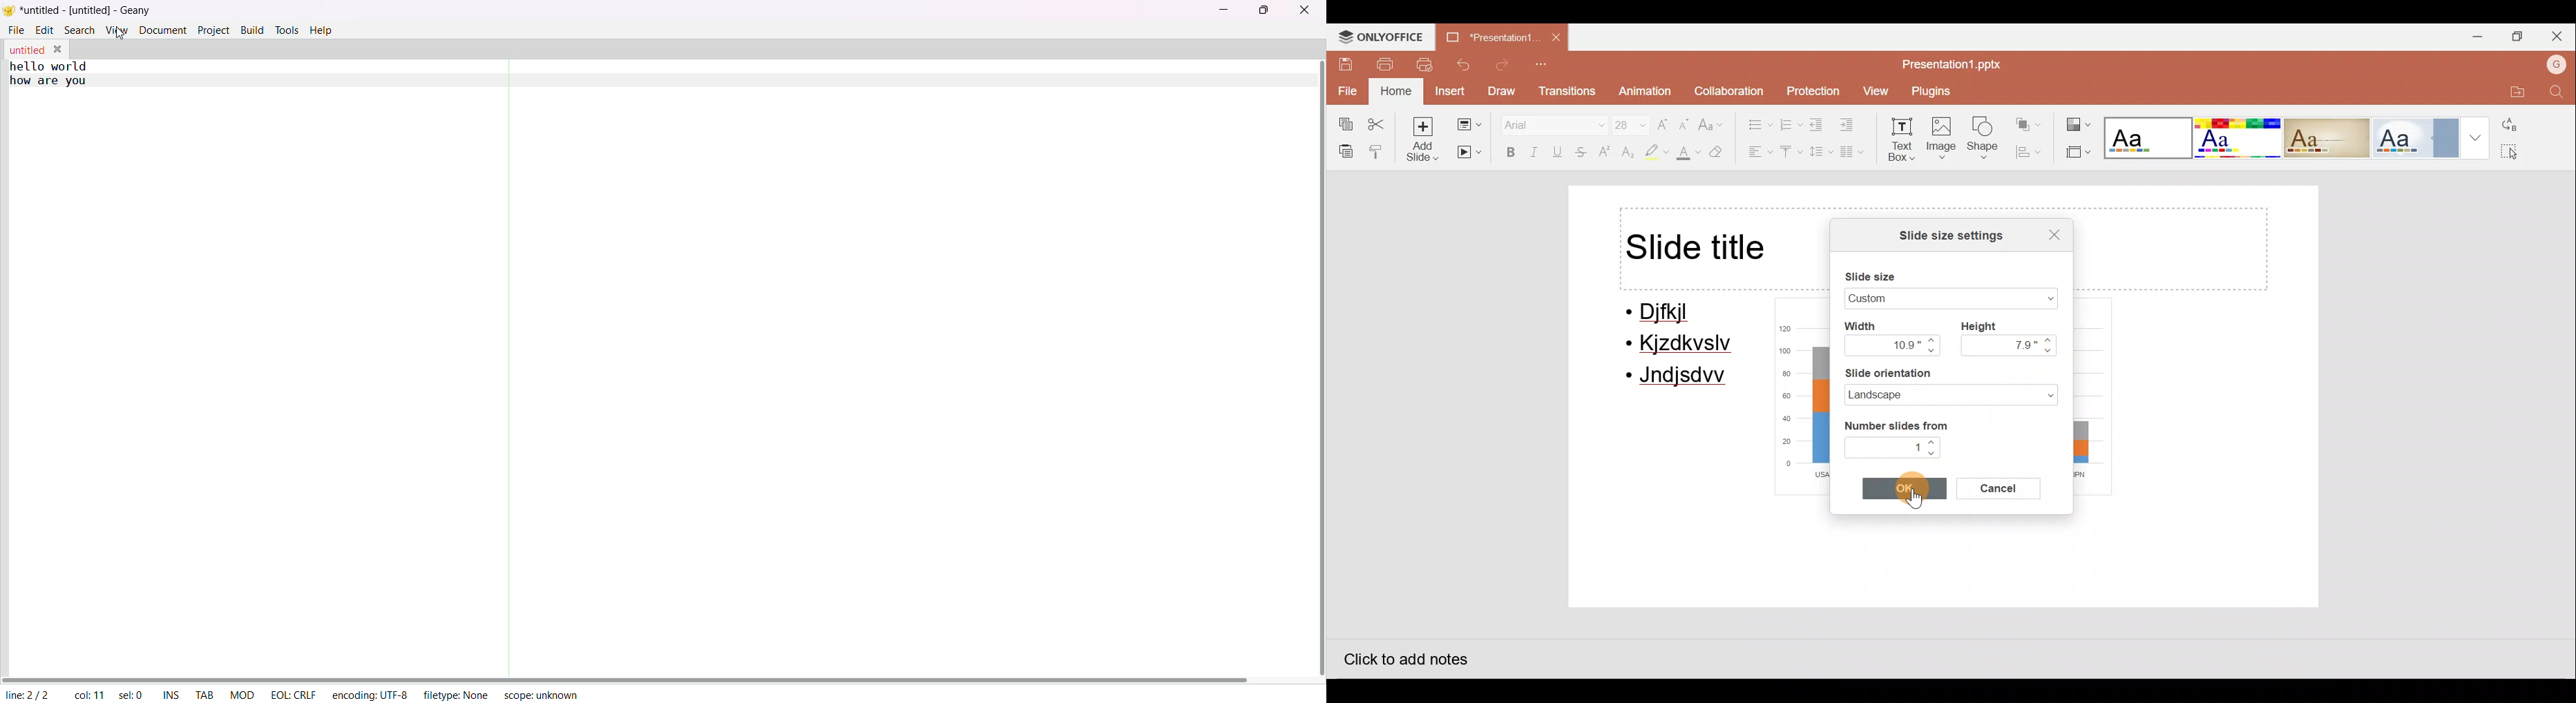 This screenshot has height=728, width=2576. I want to click on Cut, so click(1380, 121).